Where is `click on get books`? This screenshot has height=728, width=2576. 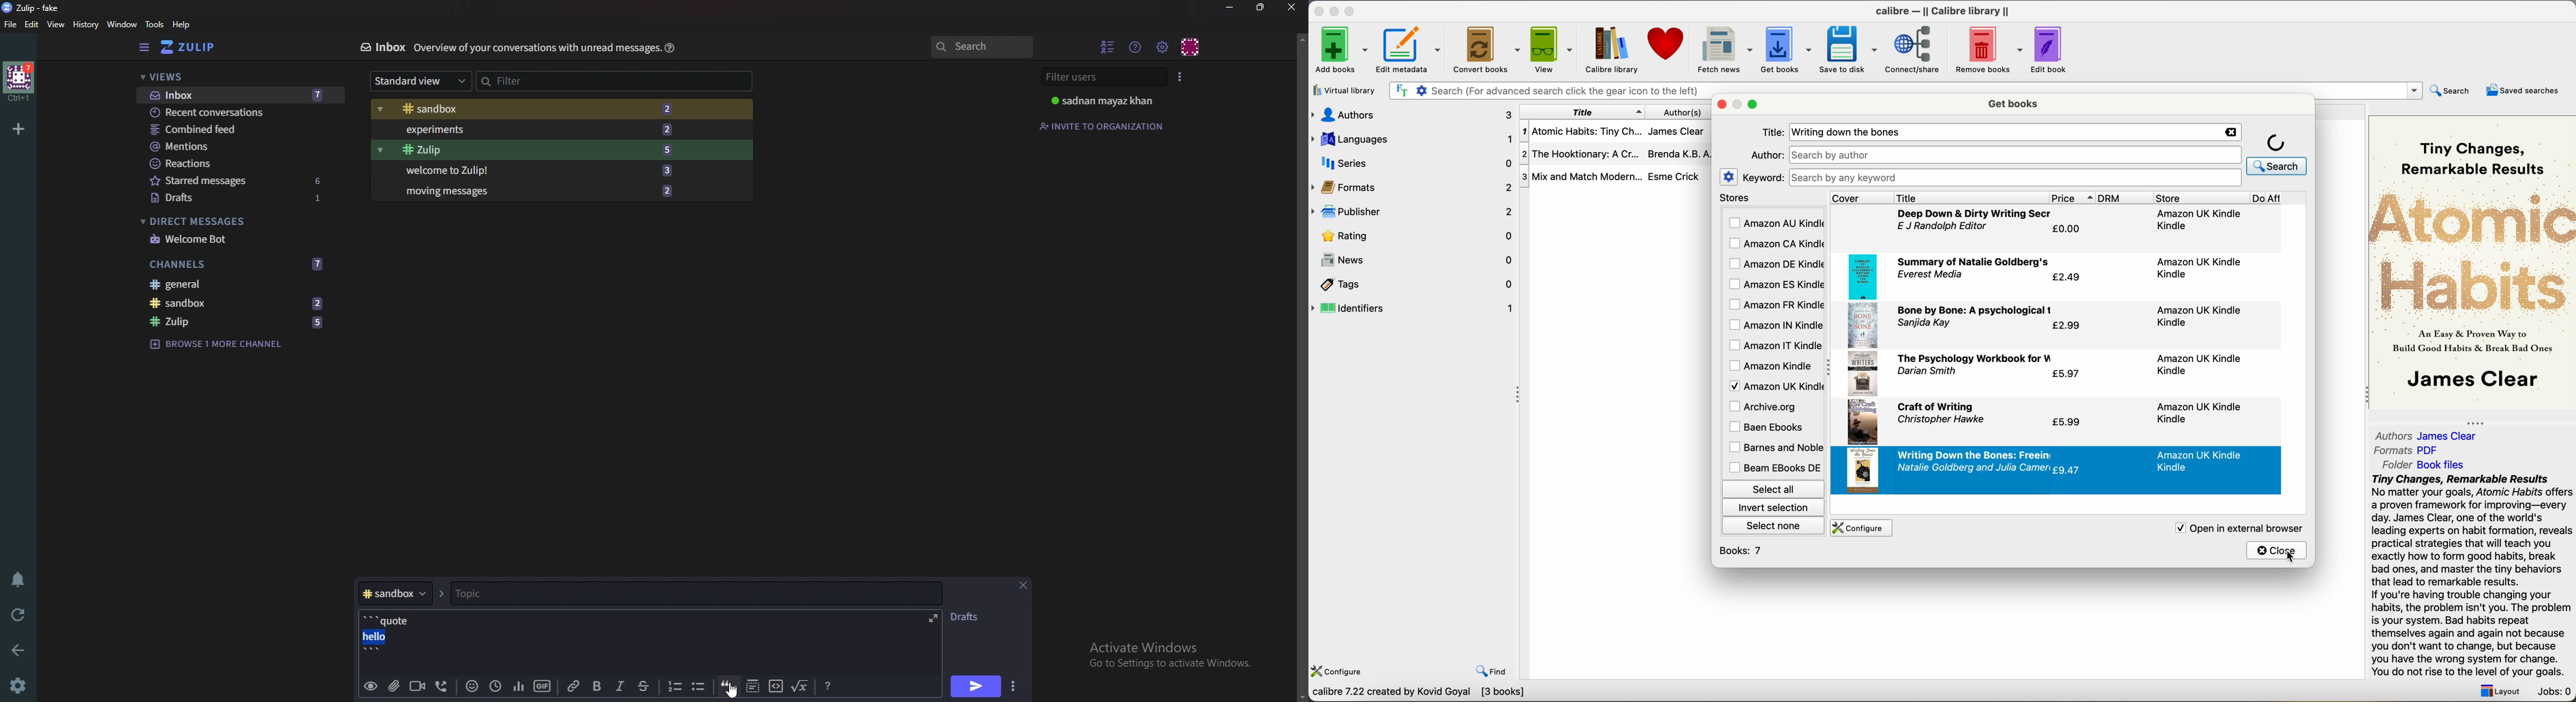
click on get books is located at coordinates (1778, 49).